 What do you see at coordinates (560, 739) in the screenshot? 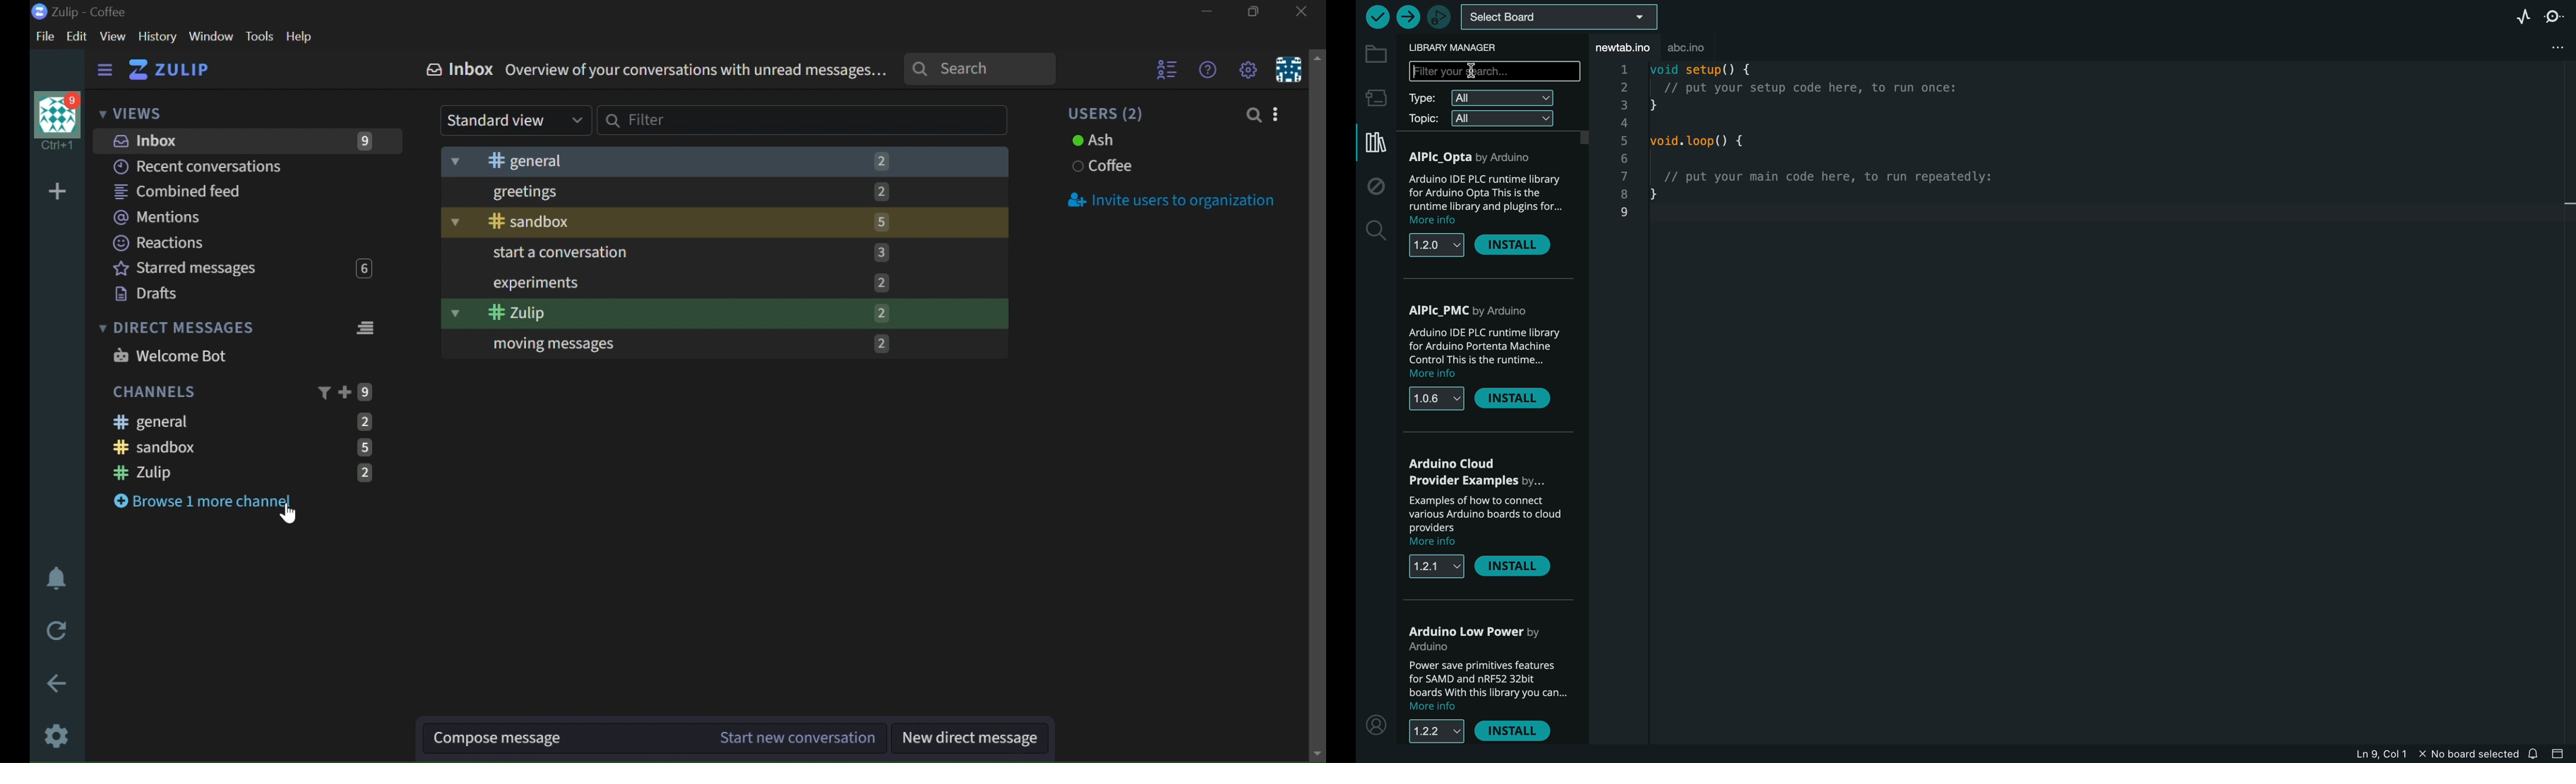
I see `COMPOSE MESSAGE` at bounding box center [560, 739].